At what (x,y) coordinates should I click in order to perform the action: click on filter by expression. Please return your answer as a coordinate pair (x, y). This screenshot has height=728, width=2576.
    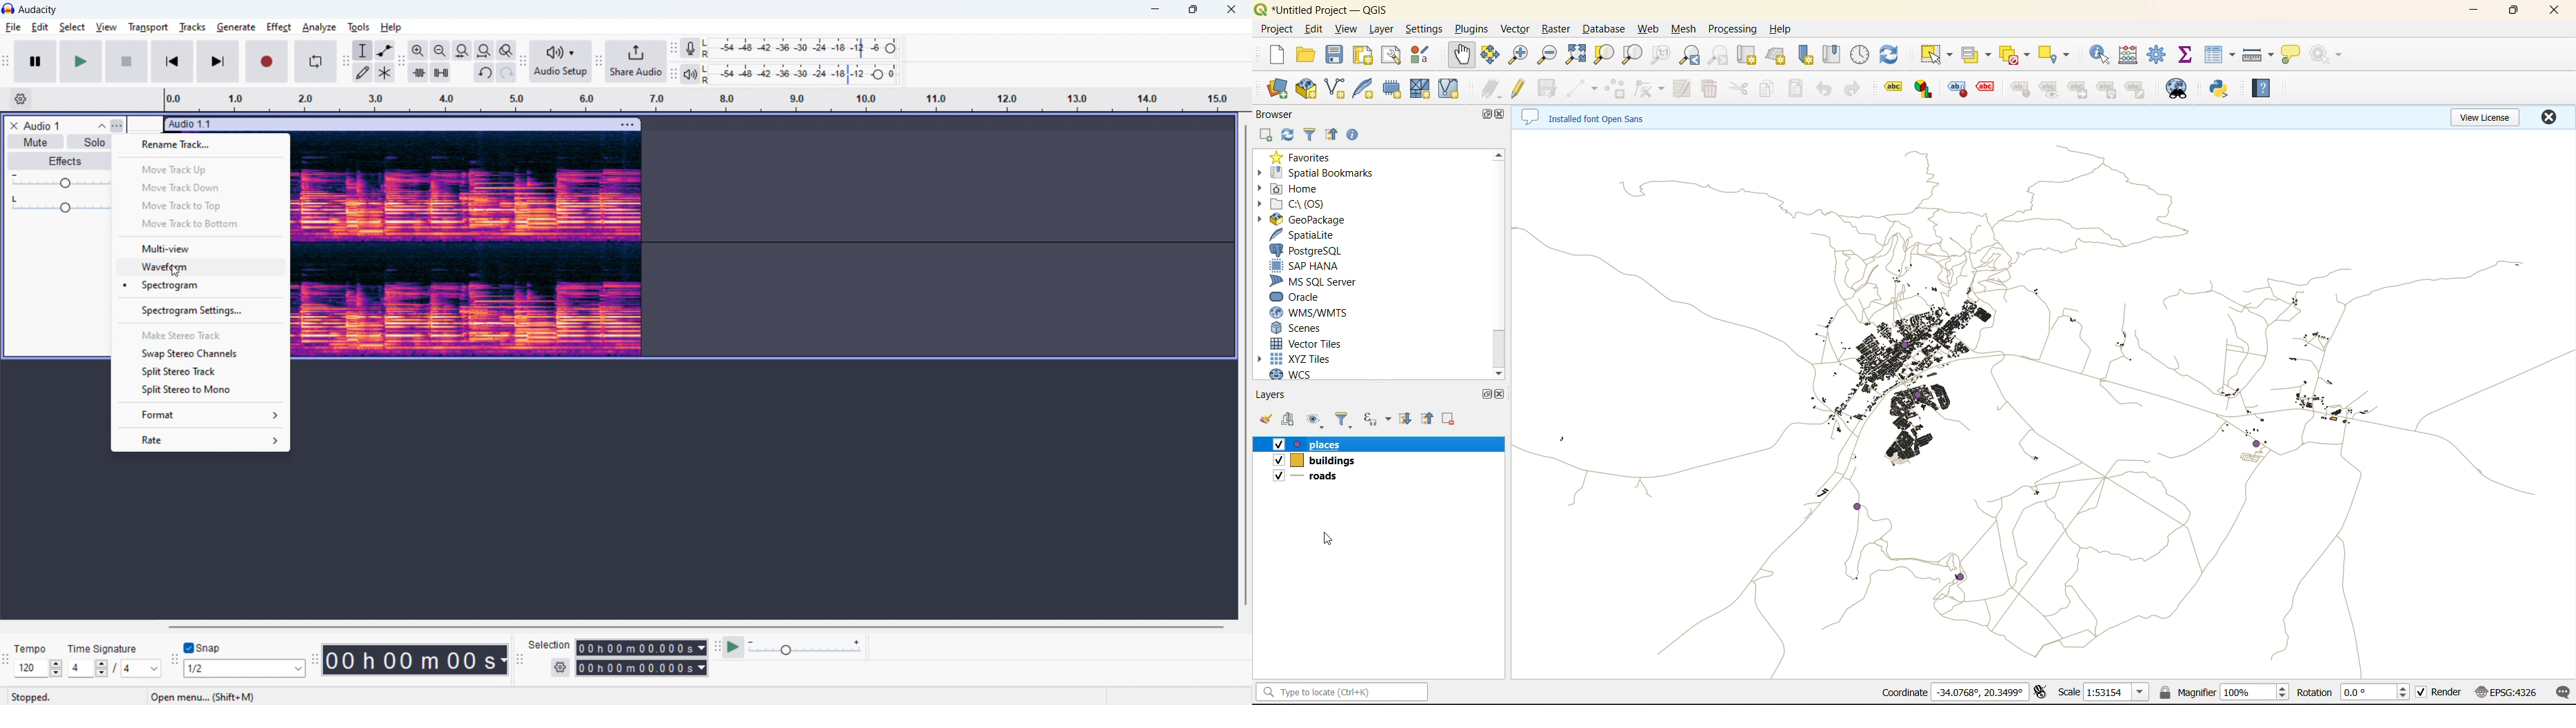
    Looking at the image, I should click on (1379, 417).